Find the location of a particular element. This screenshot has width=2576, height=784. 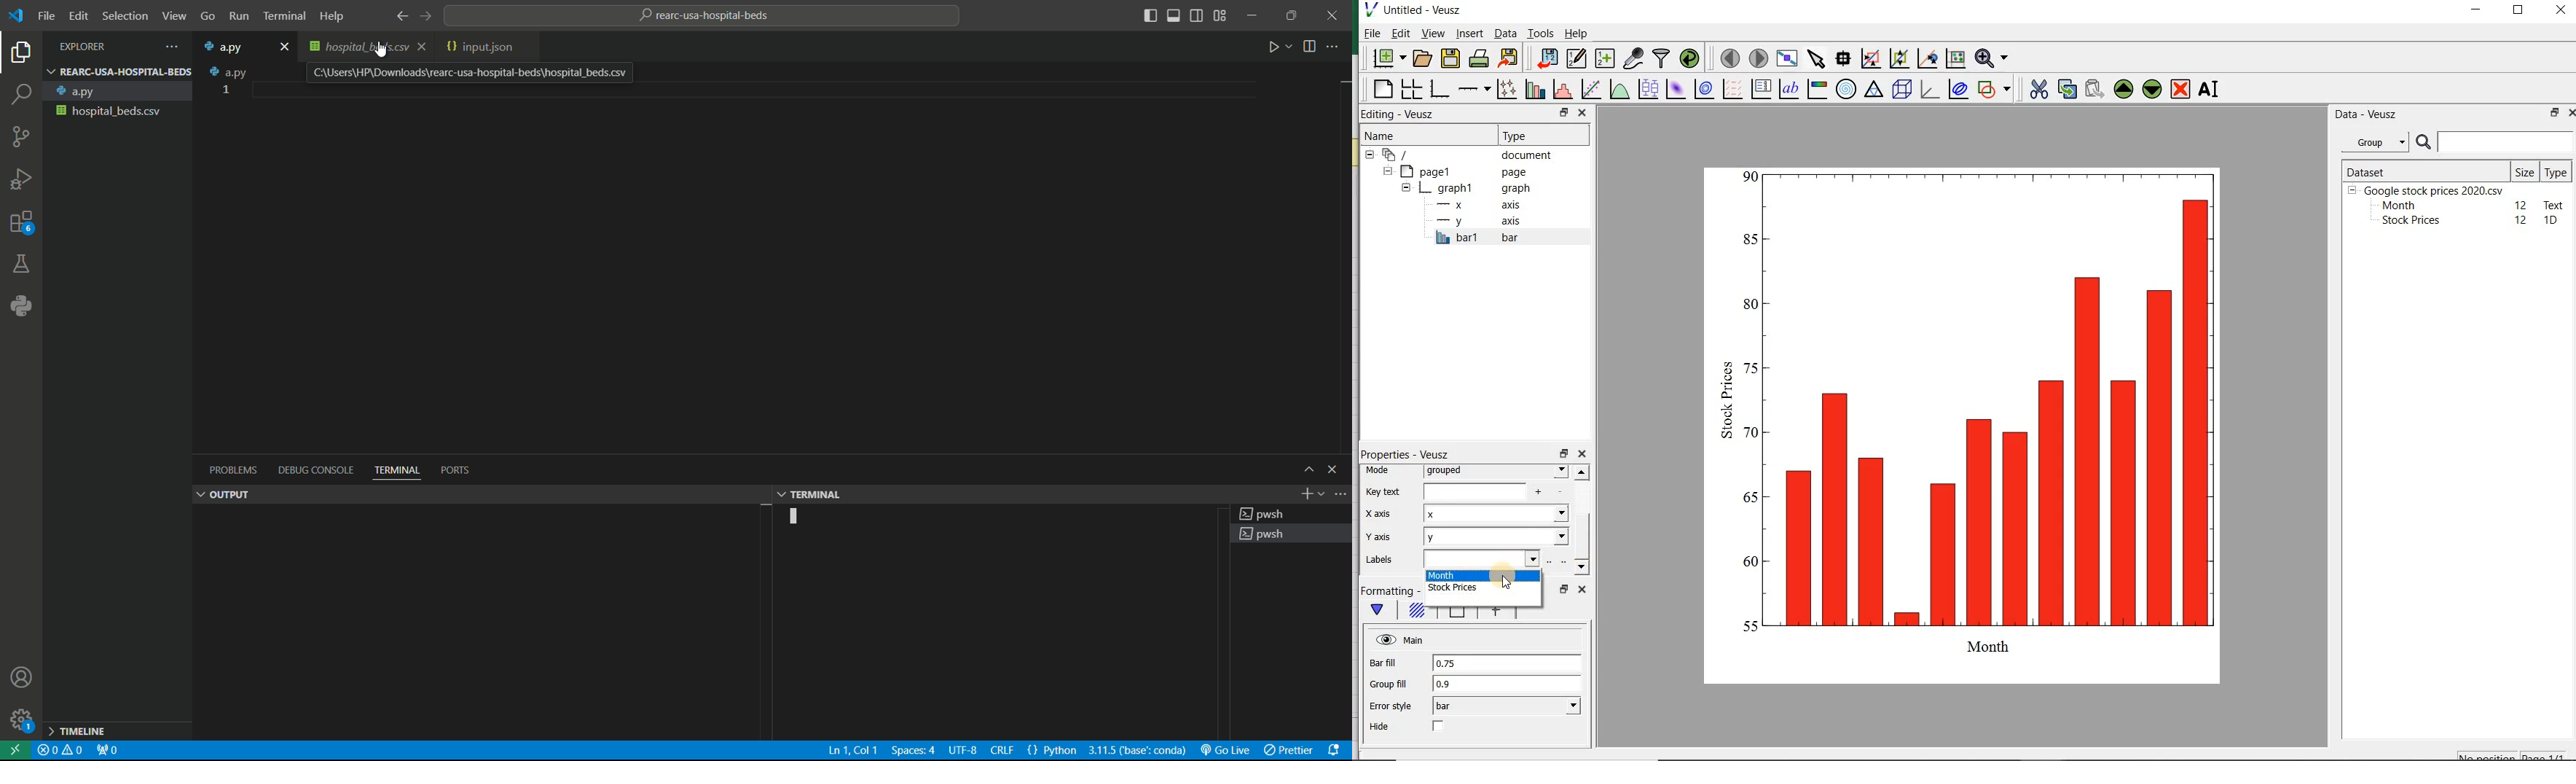

launch profile is located at coordinates (1321, 494).